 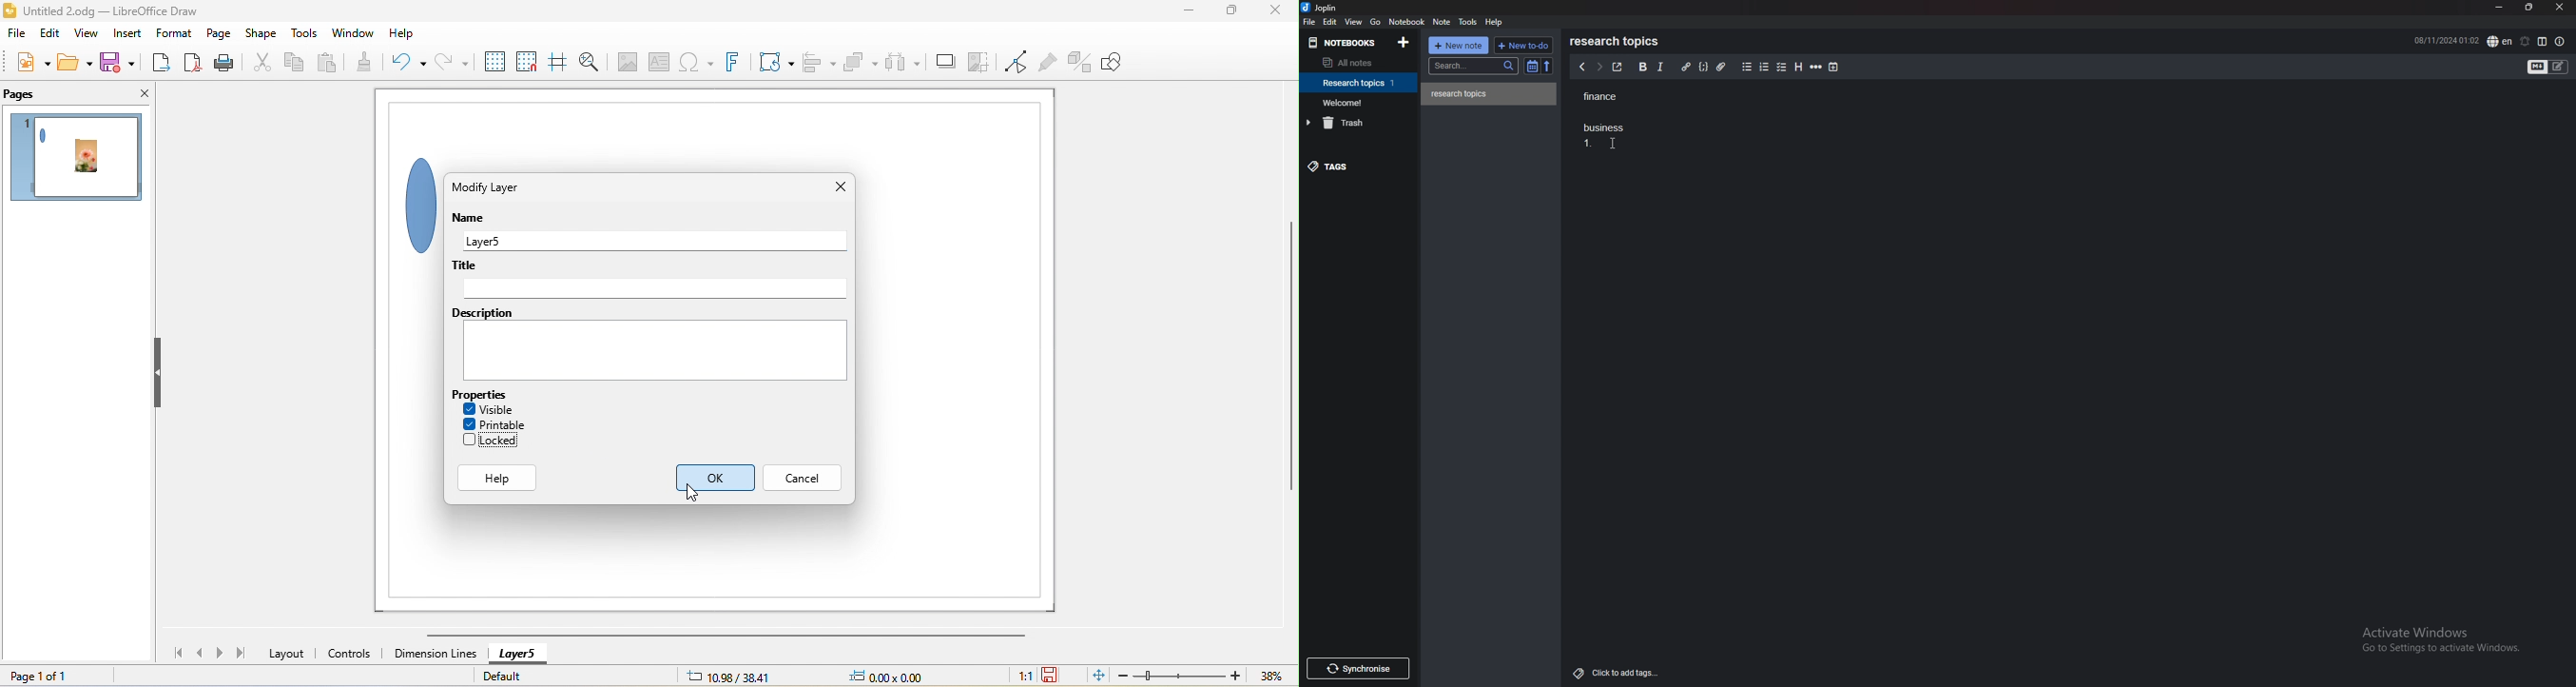 What do you see at coordinates (231, 64) in the screenshot?
I see `print` at bounding box center [231, 64].